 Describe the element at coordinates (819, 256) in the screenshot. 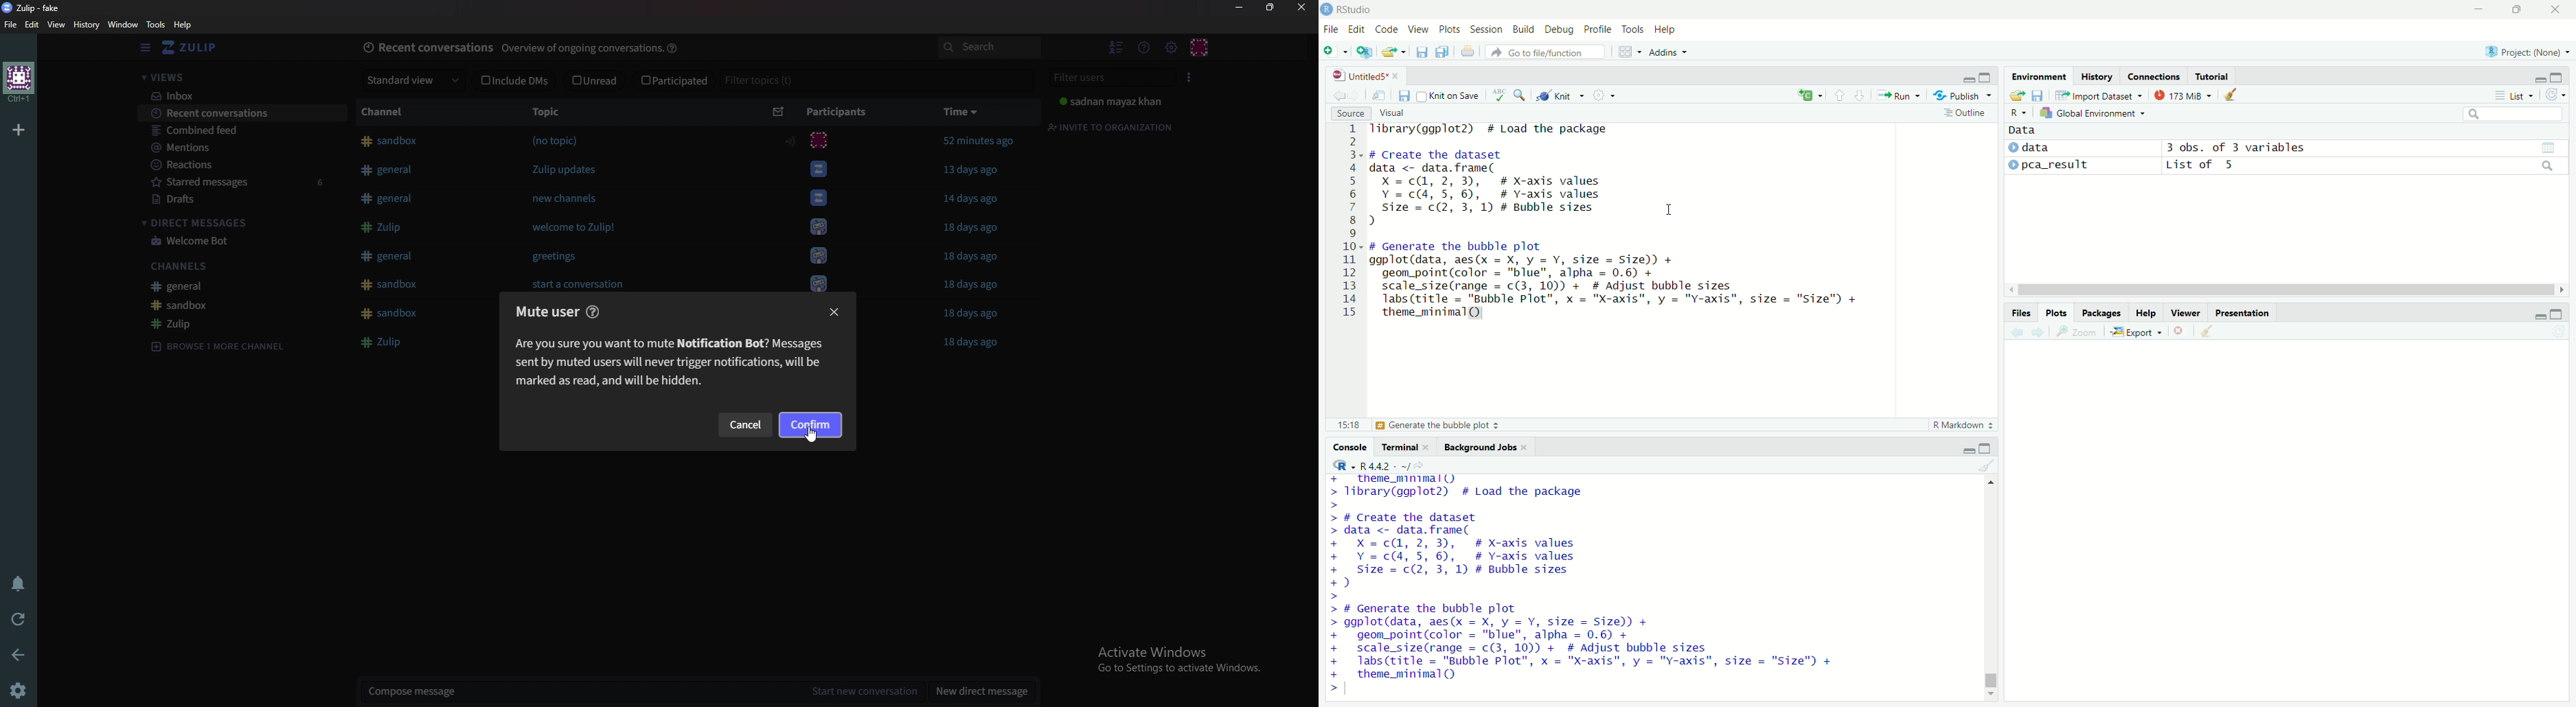

I see `icon` at that location.